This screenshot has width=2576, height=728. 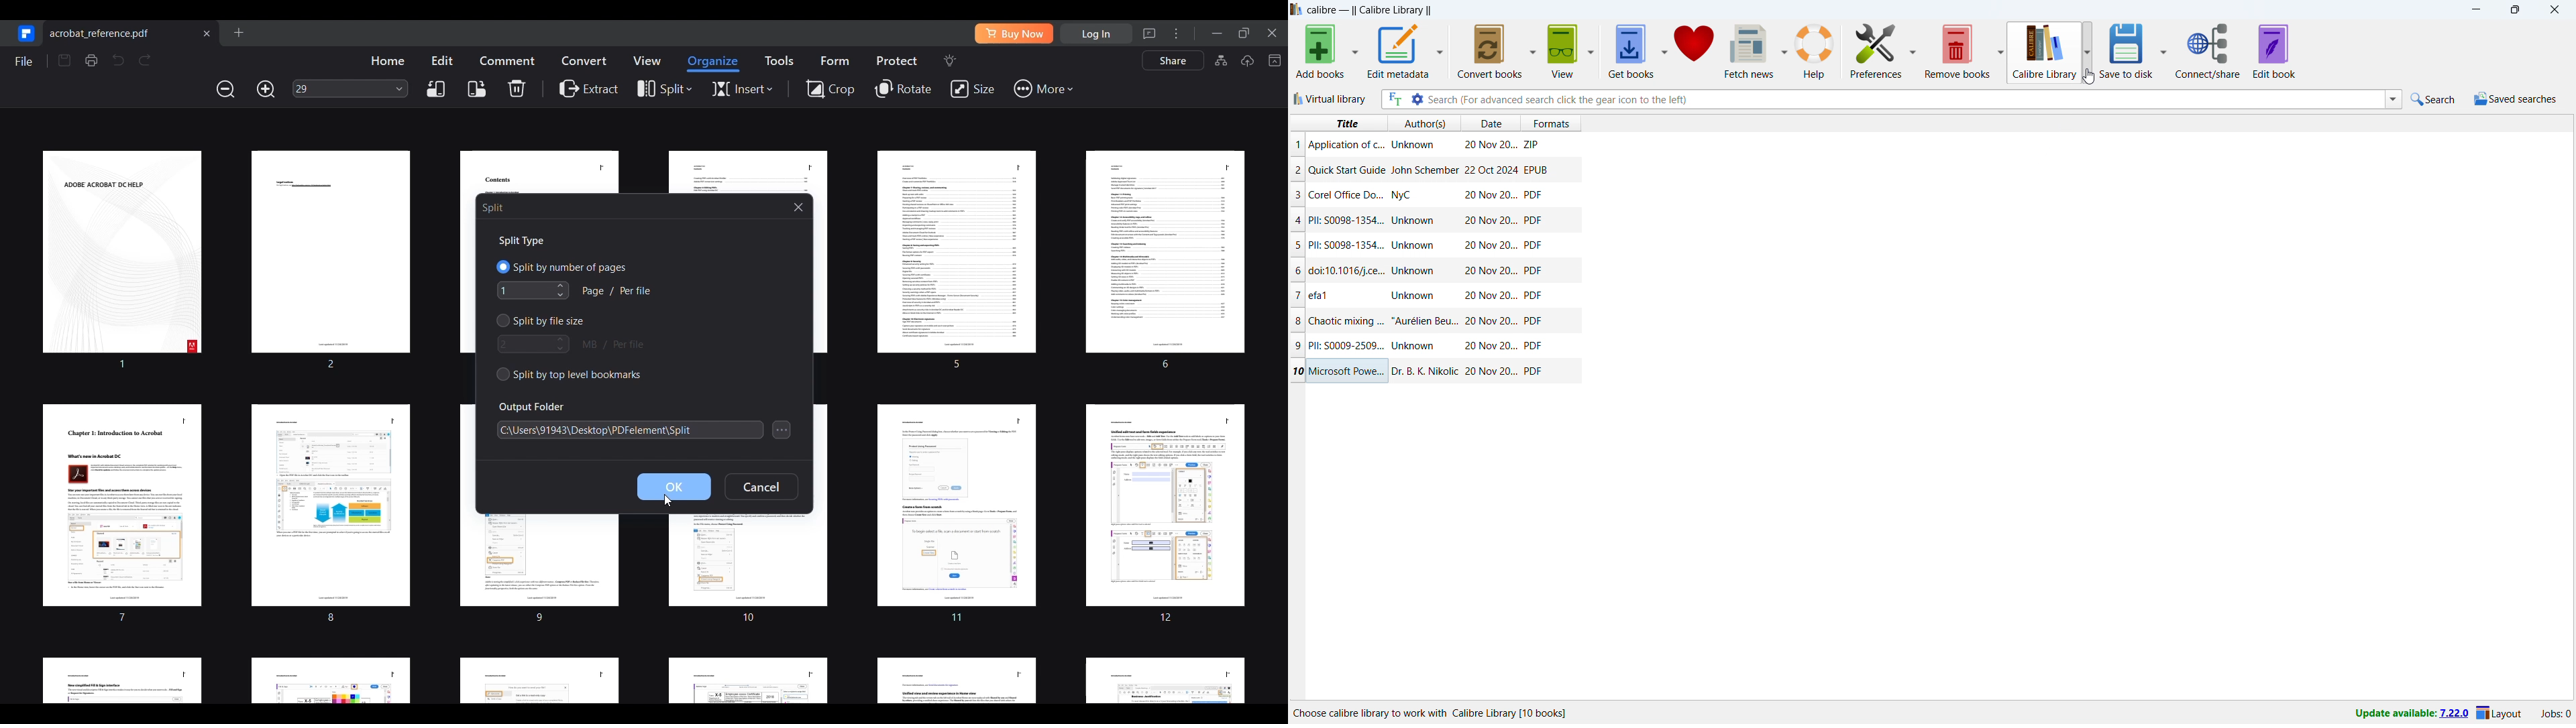 I want to click on preferences, so click(x=1877, y=50).